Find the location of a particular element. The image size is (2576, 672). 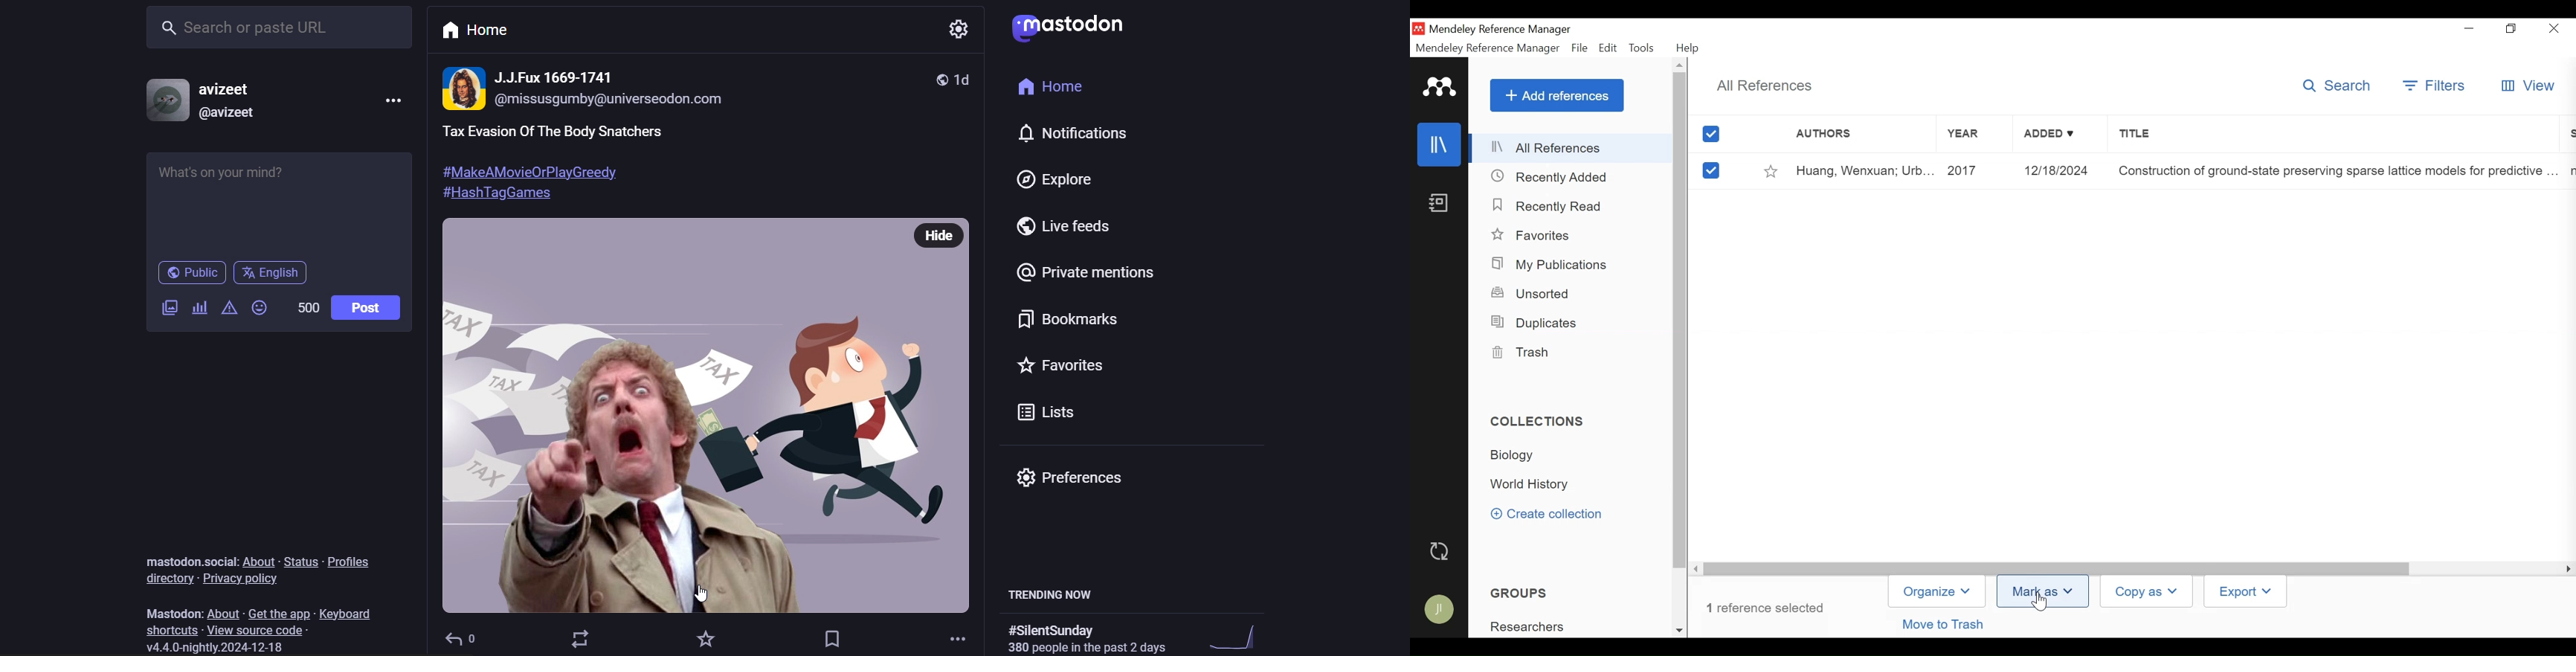

Mendeley  is located at coordinates (1442, 88).